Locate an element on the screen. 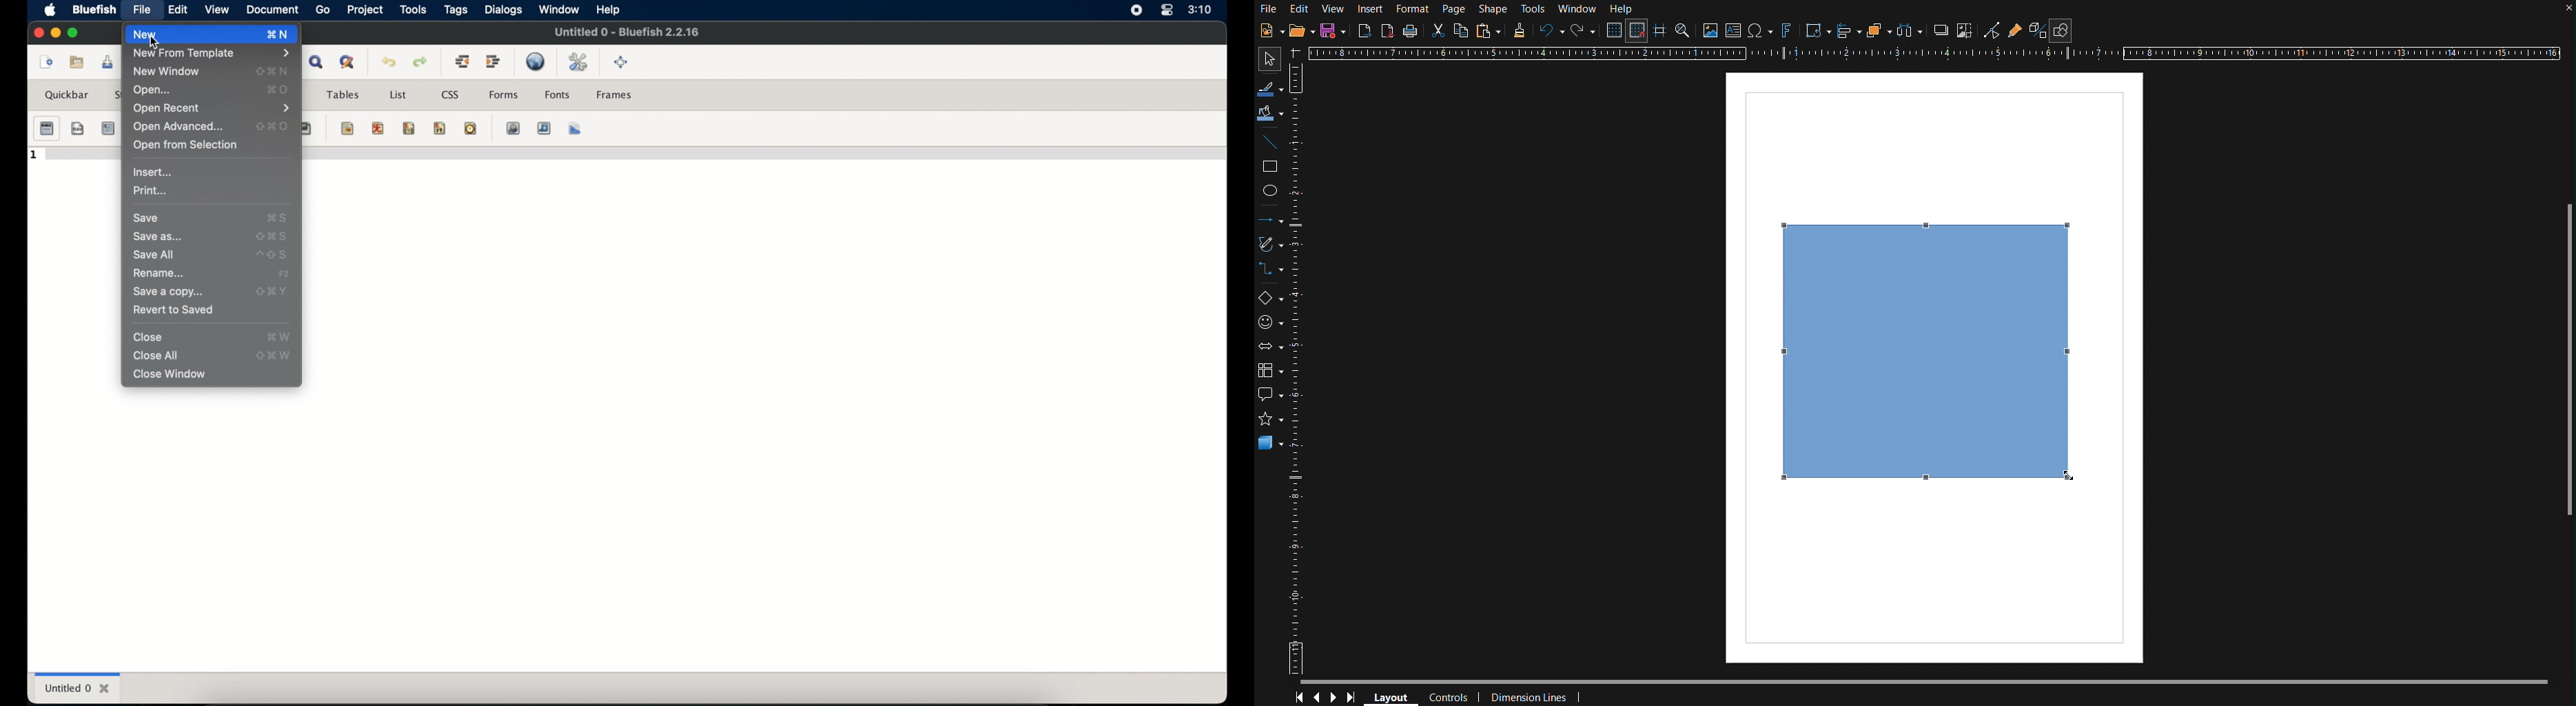 This screenshot has height=728, width=2576. Undo is located at coordinates (1548, 31).